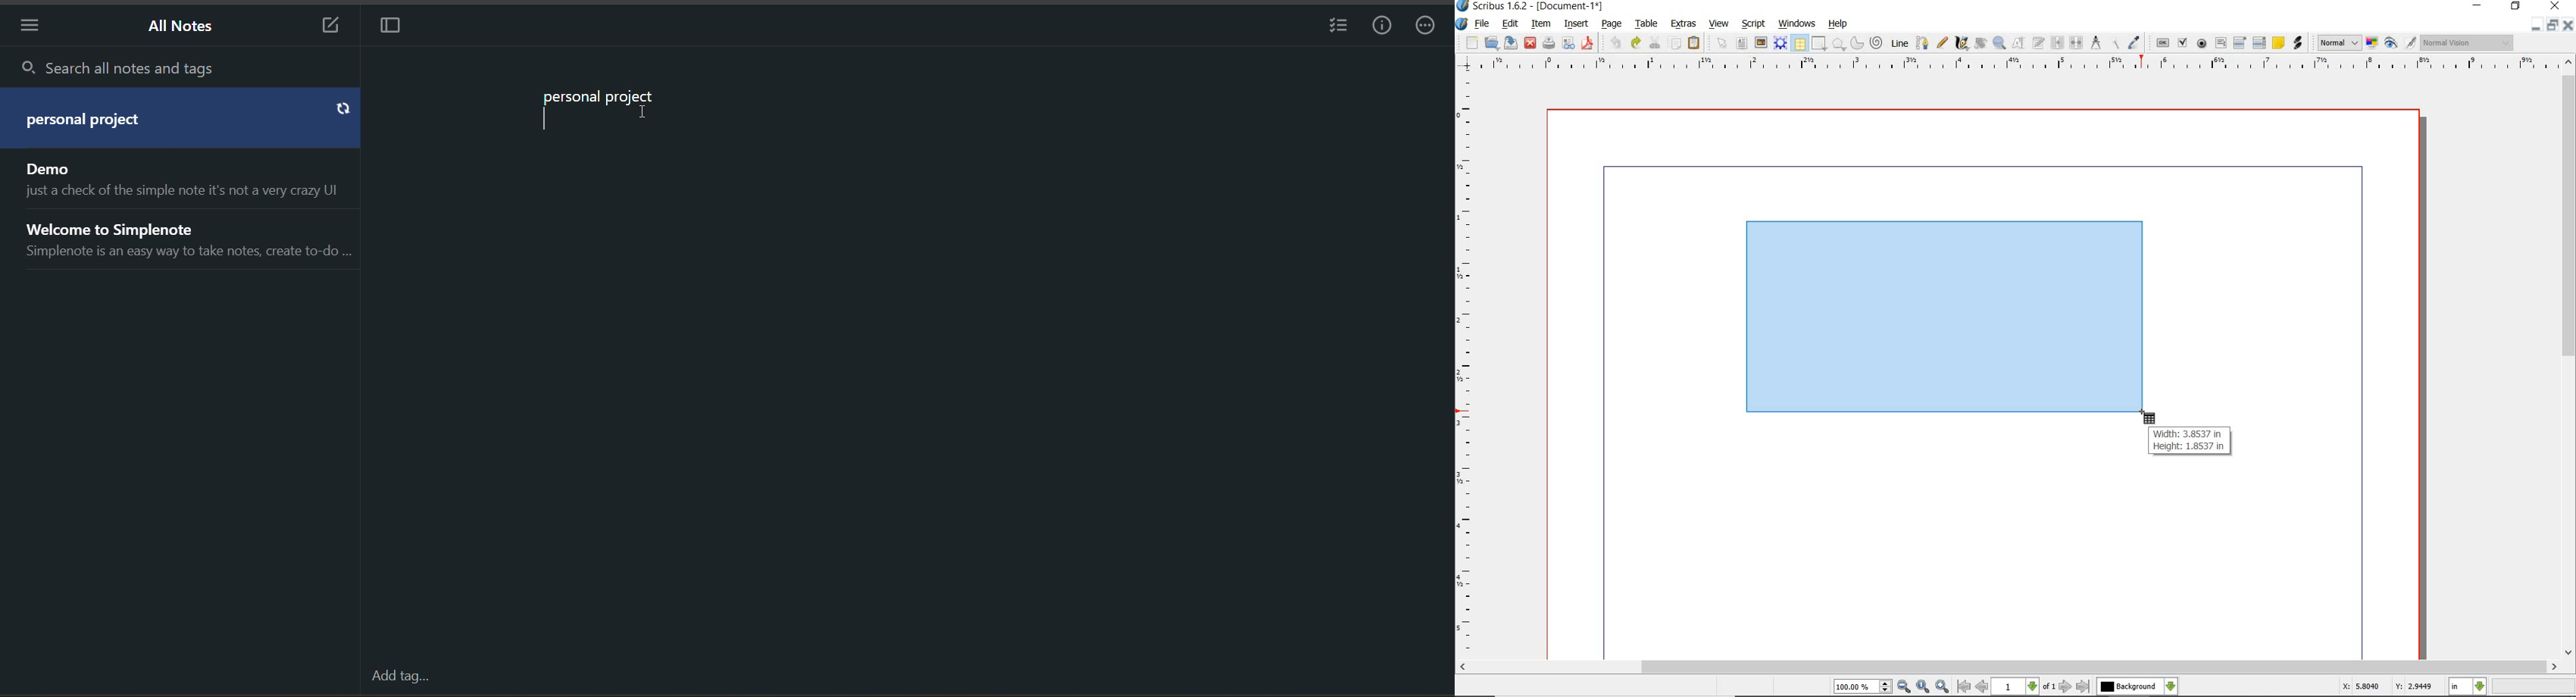 This screenshot has width=2576, height=700. Describe the element at coordinates (1999, 43) in the screenshot. I see `zoom in or out` at that location.